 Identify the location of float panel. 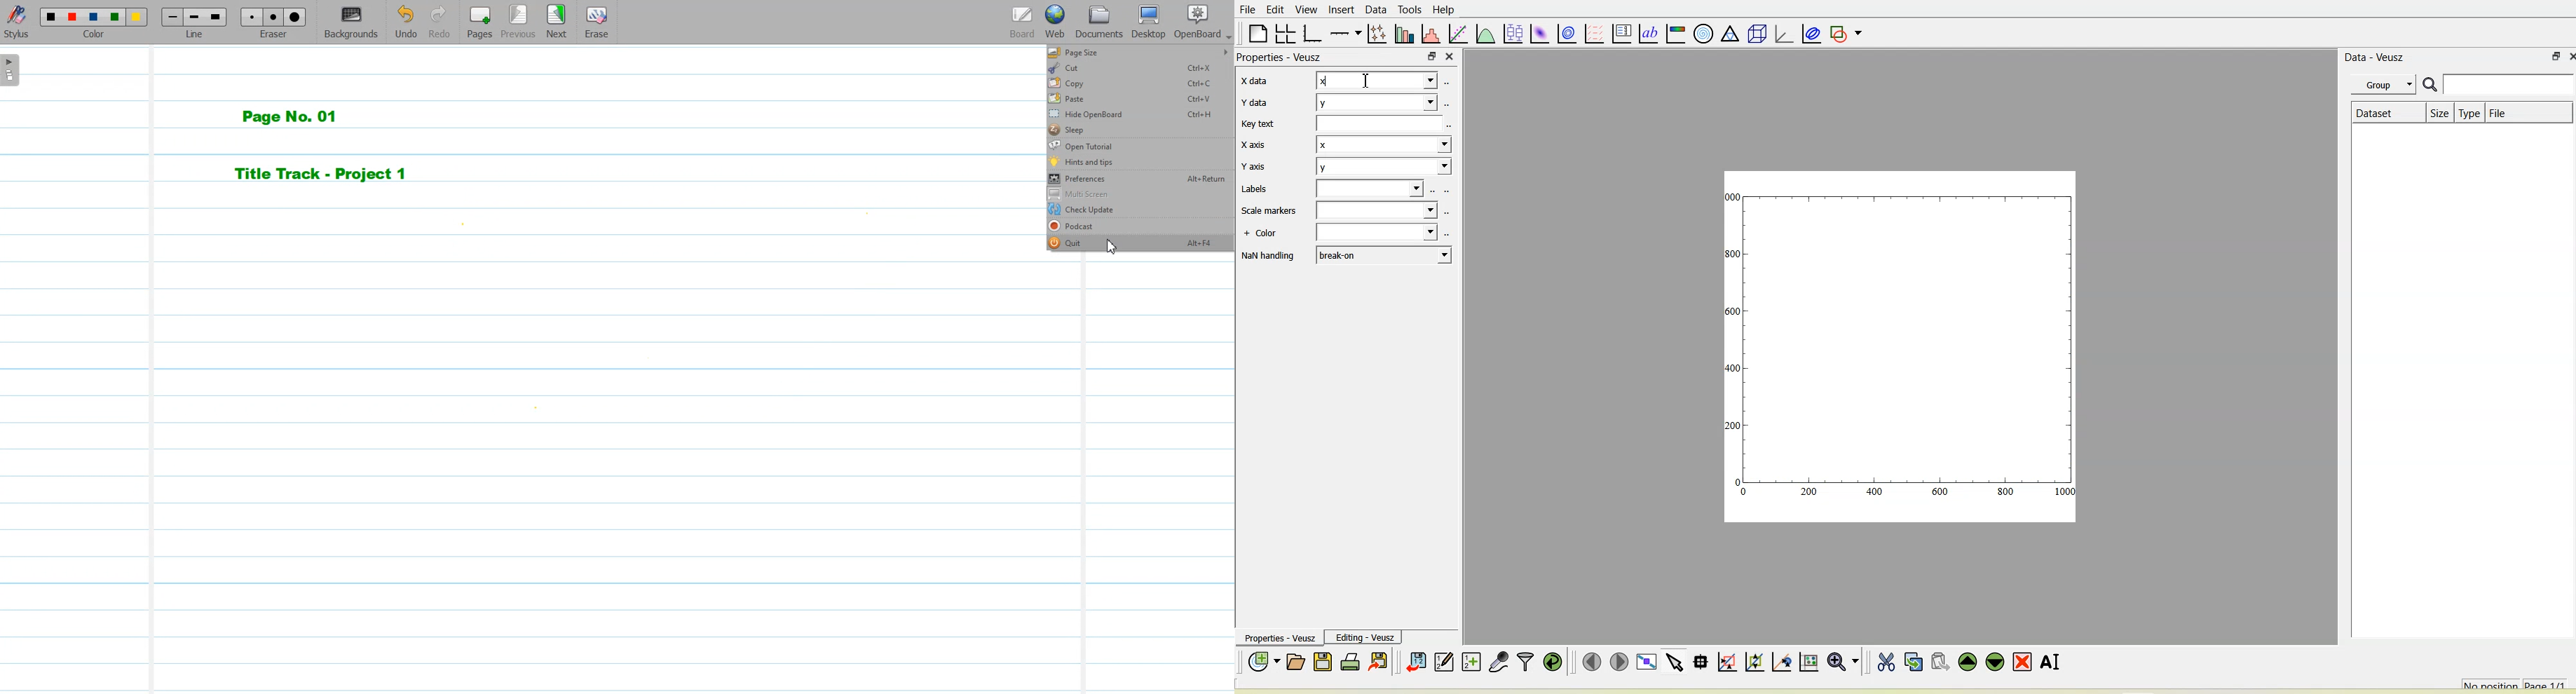
(1433, 56).